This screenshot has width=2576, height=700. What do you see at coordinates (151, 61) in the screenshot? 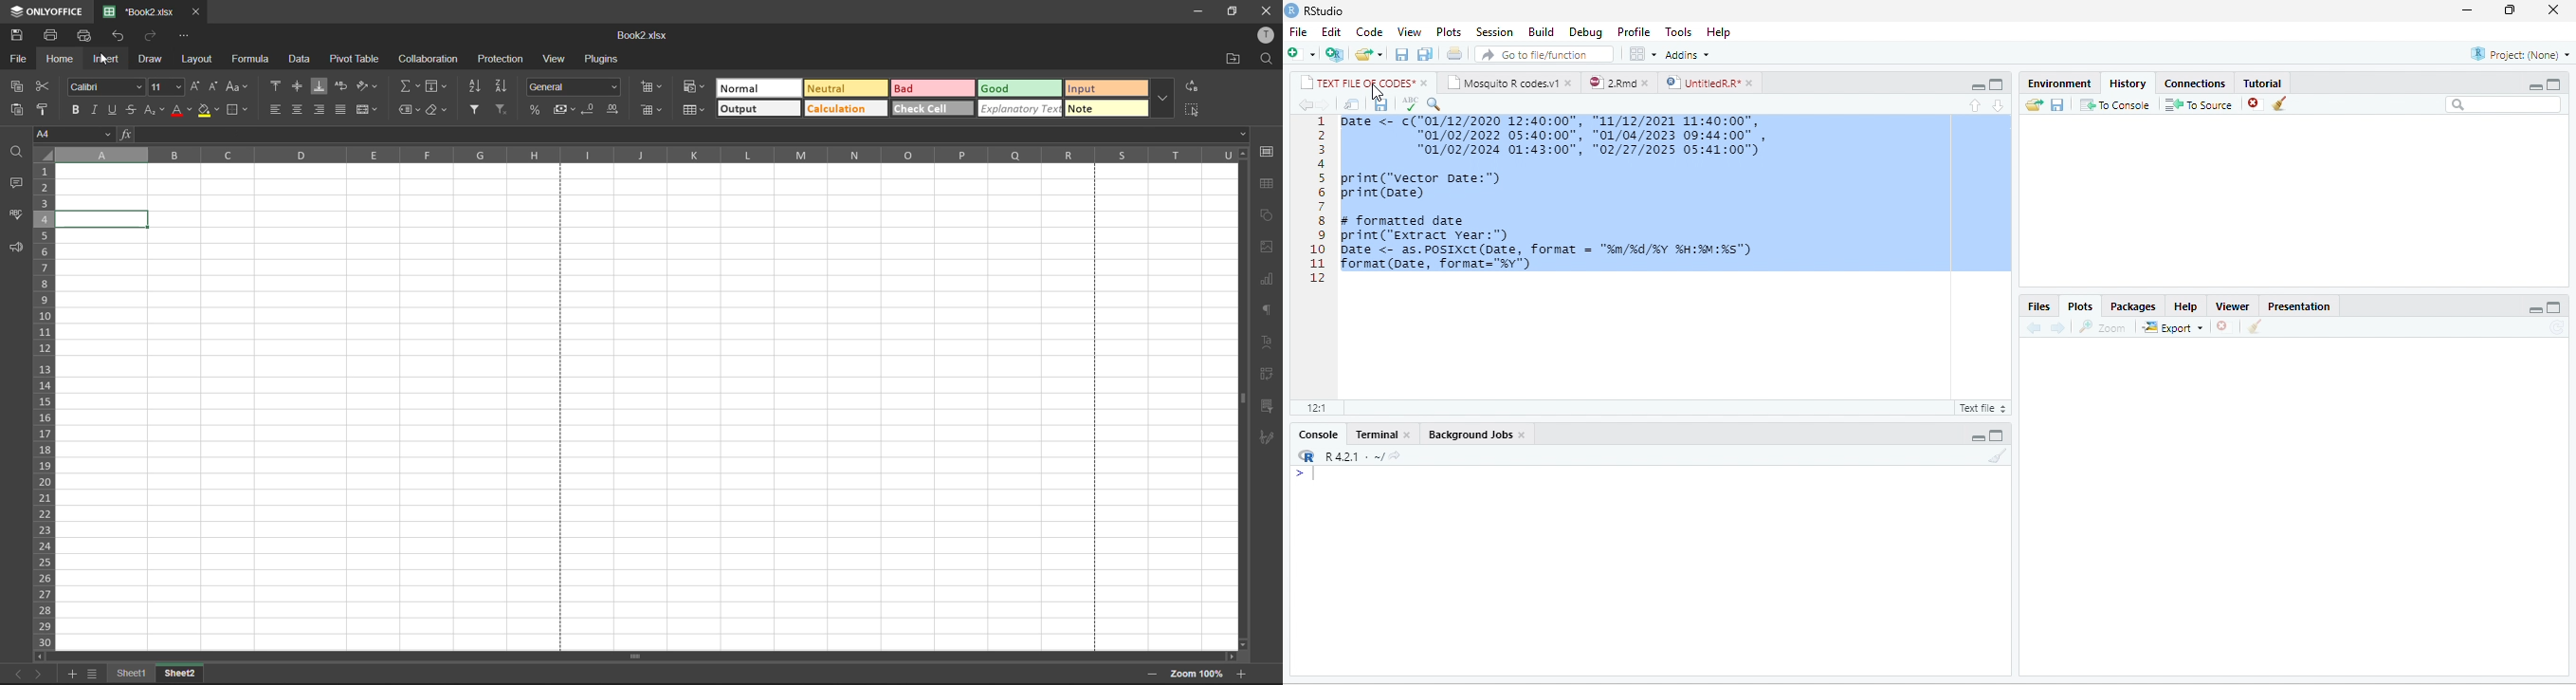
I see `draw` at bounding box center [151, 61].